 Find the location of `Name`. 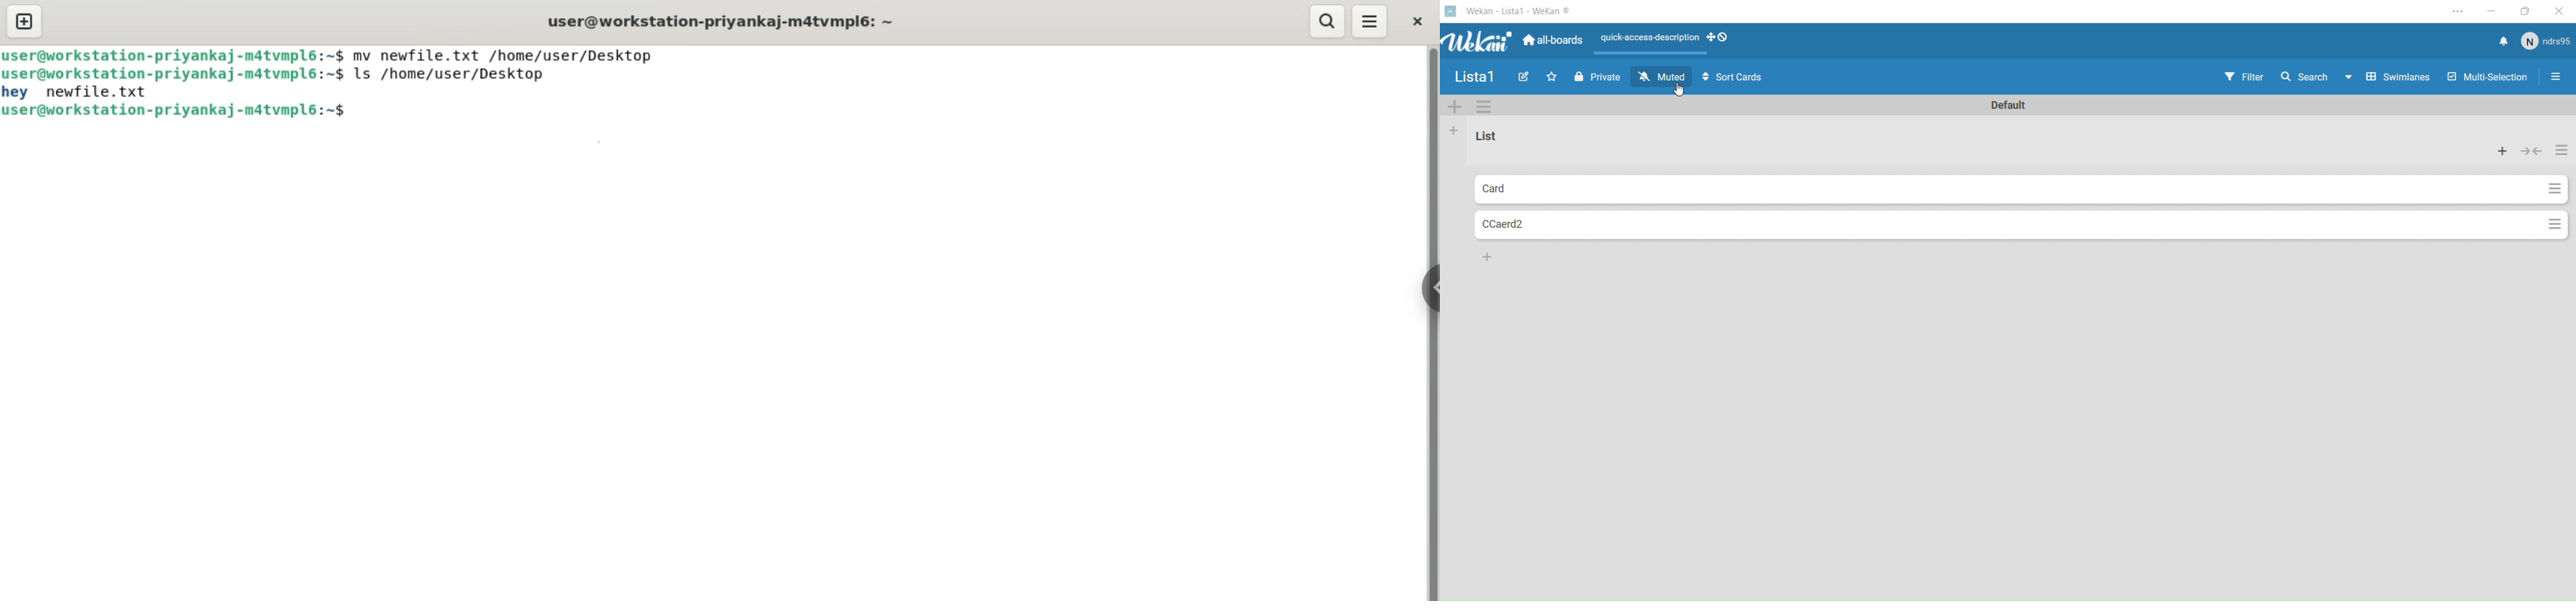

Name is located at coordinates (1474, 77).